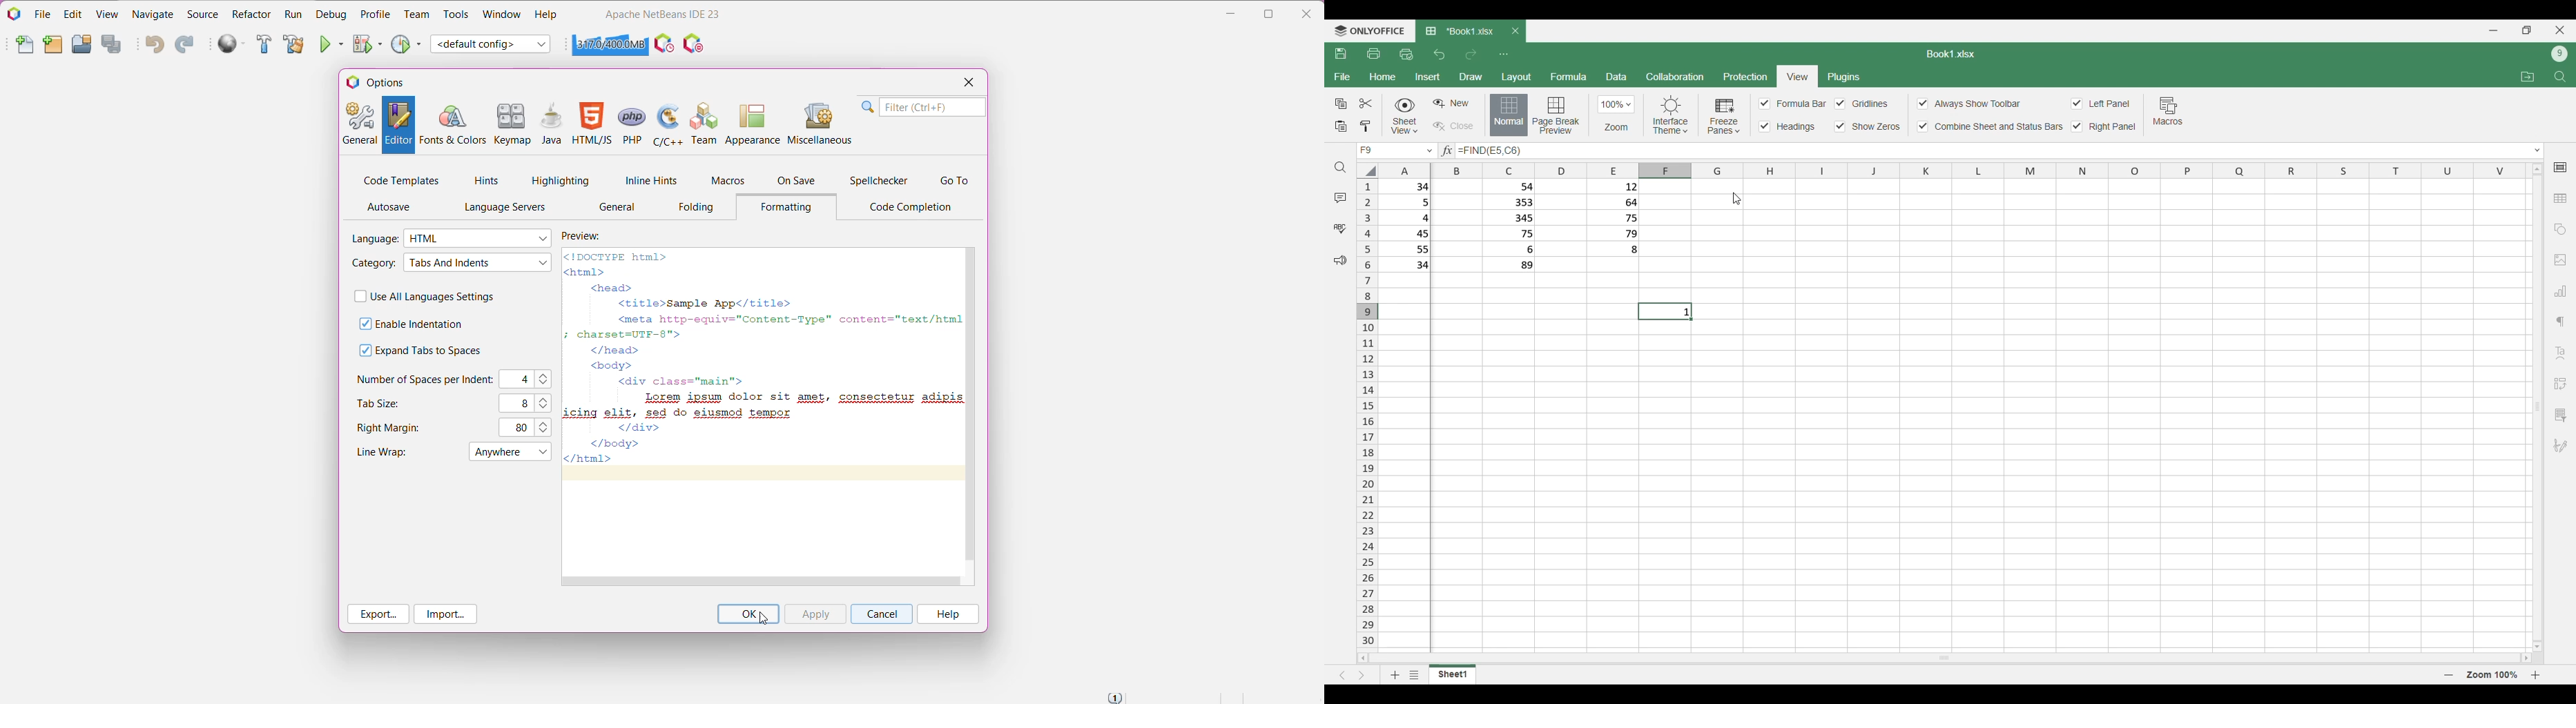  What do you see at coordinates (1341, 104) in the screenshot?
I see `Copy` at bounding box center [1341, 104].